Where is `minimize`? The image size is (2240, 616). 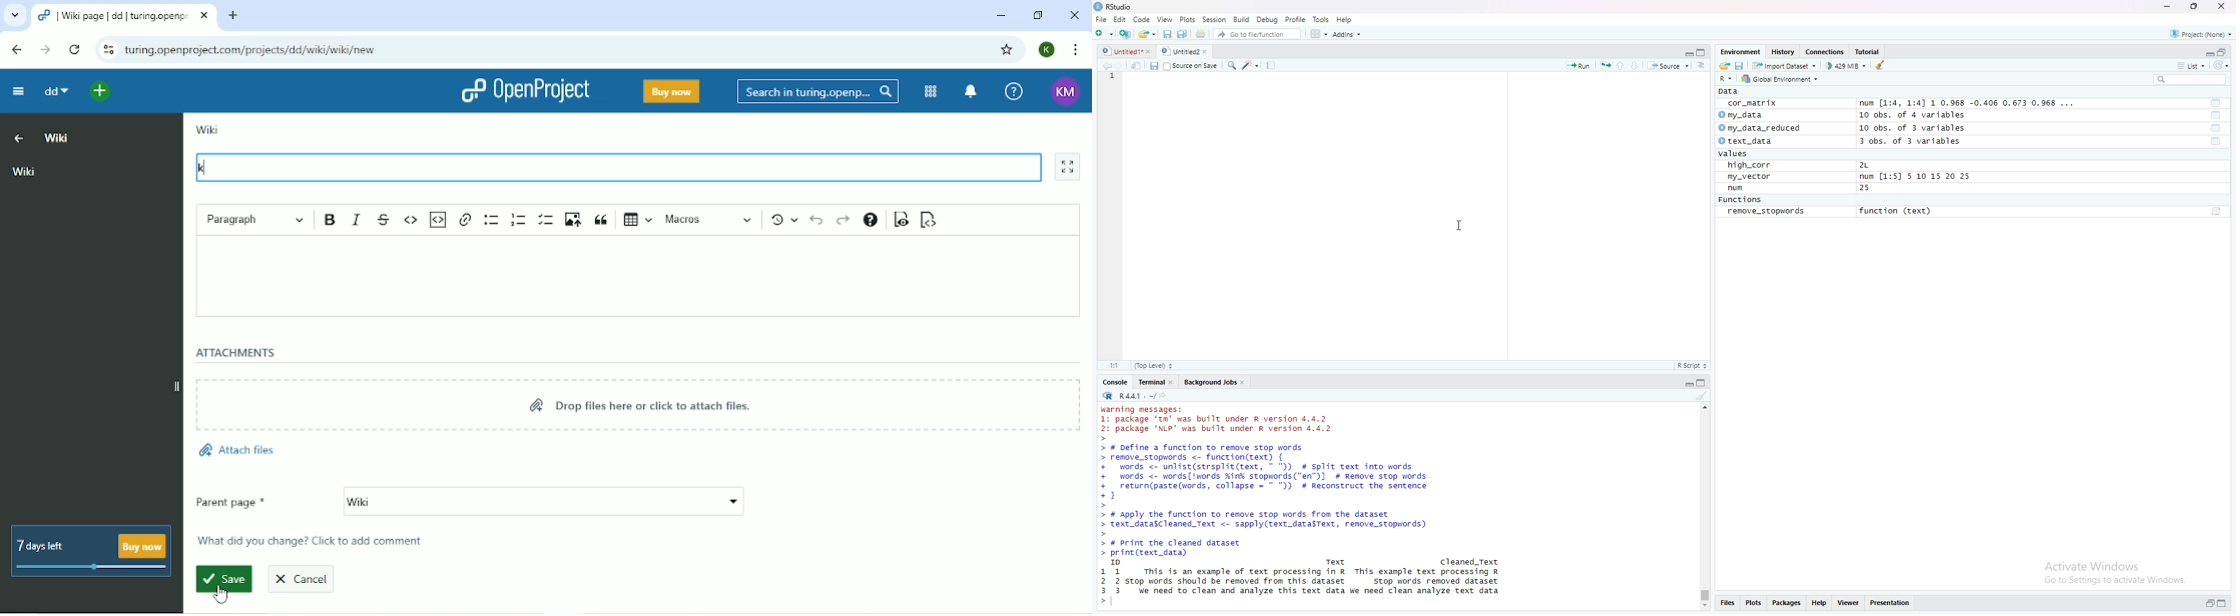
minimize is located at coordinates (1685, 384).